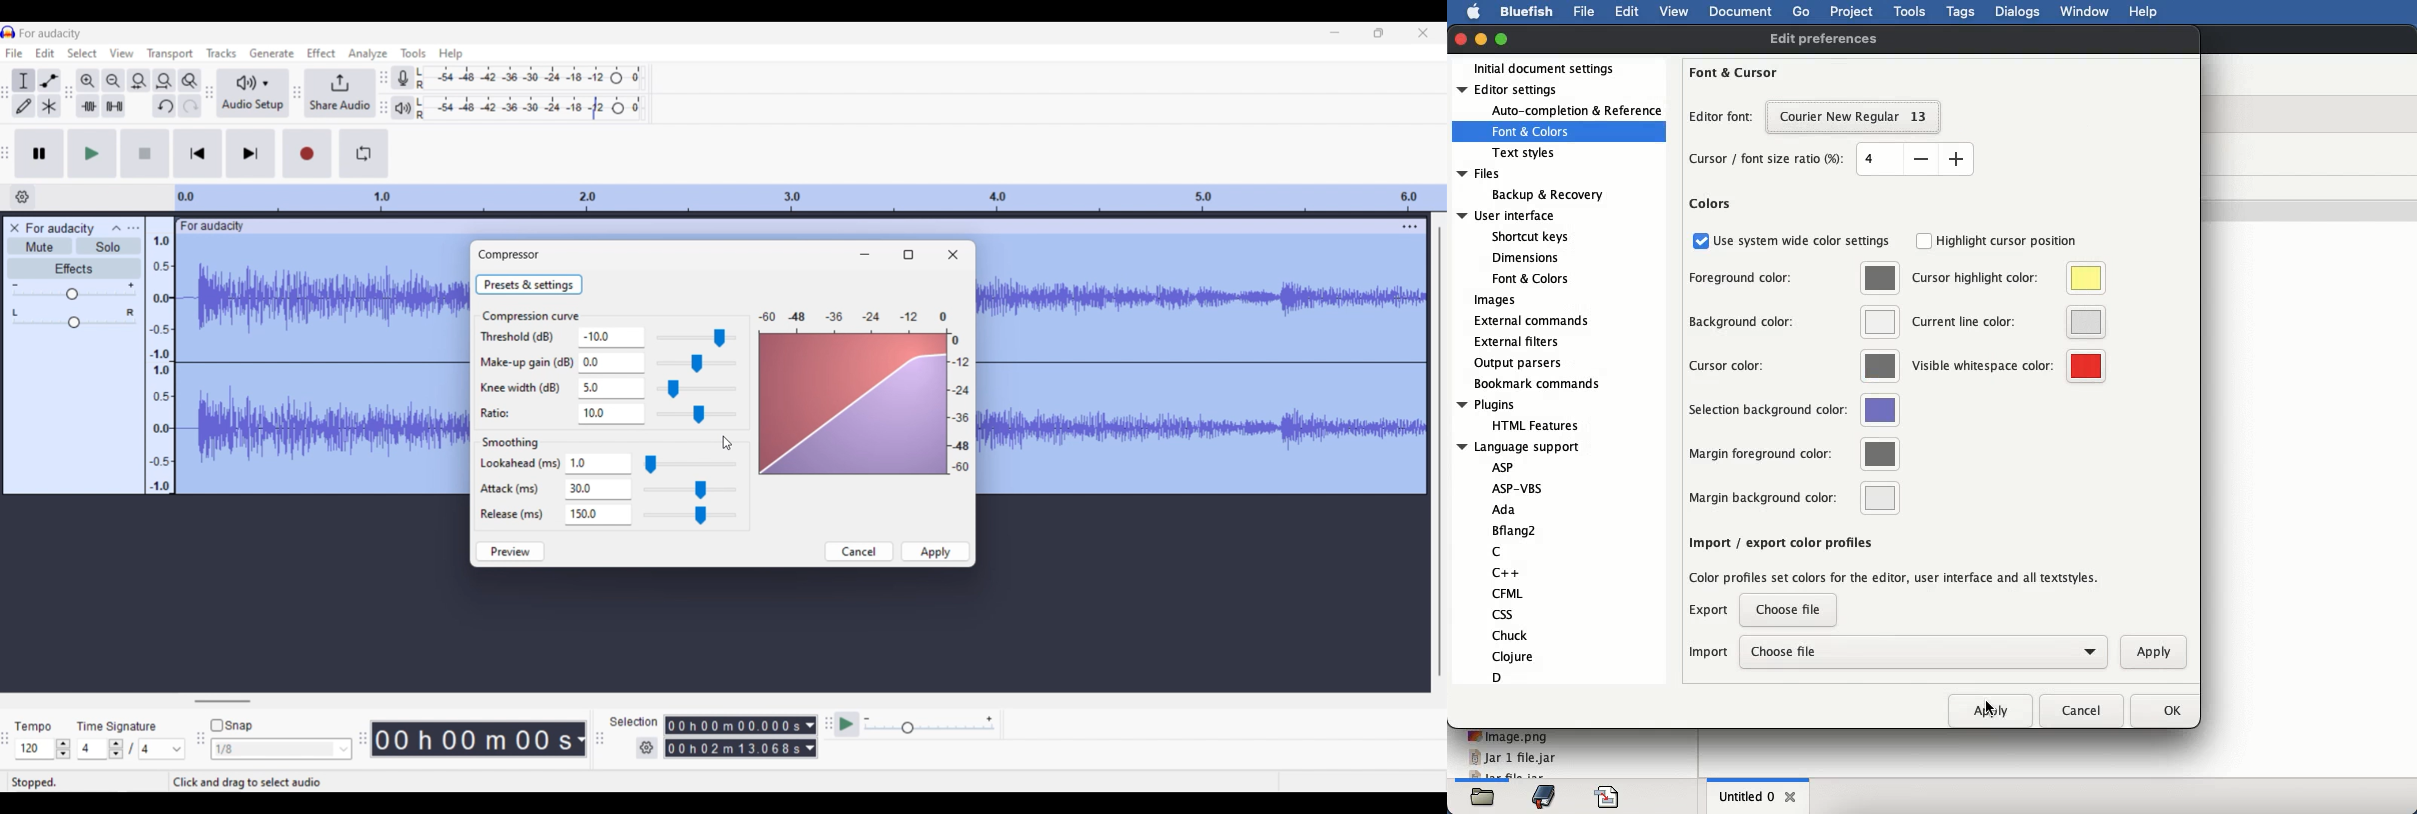 This screenshot has width=2436, height=840. I want to click on Time signature, so click(118, 726).